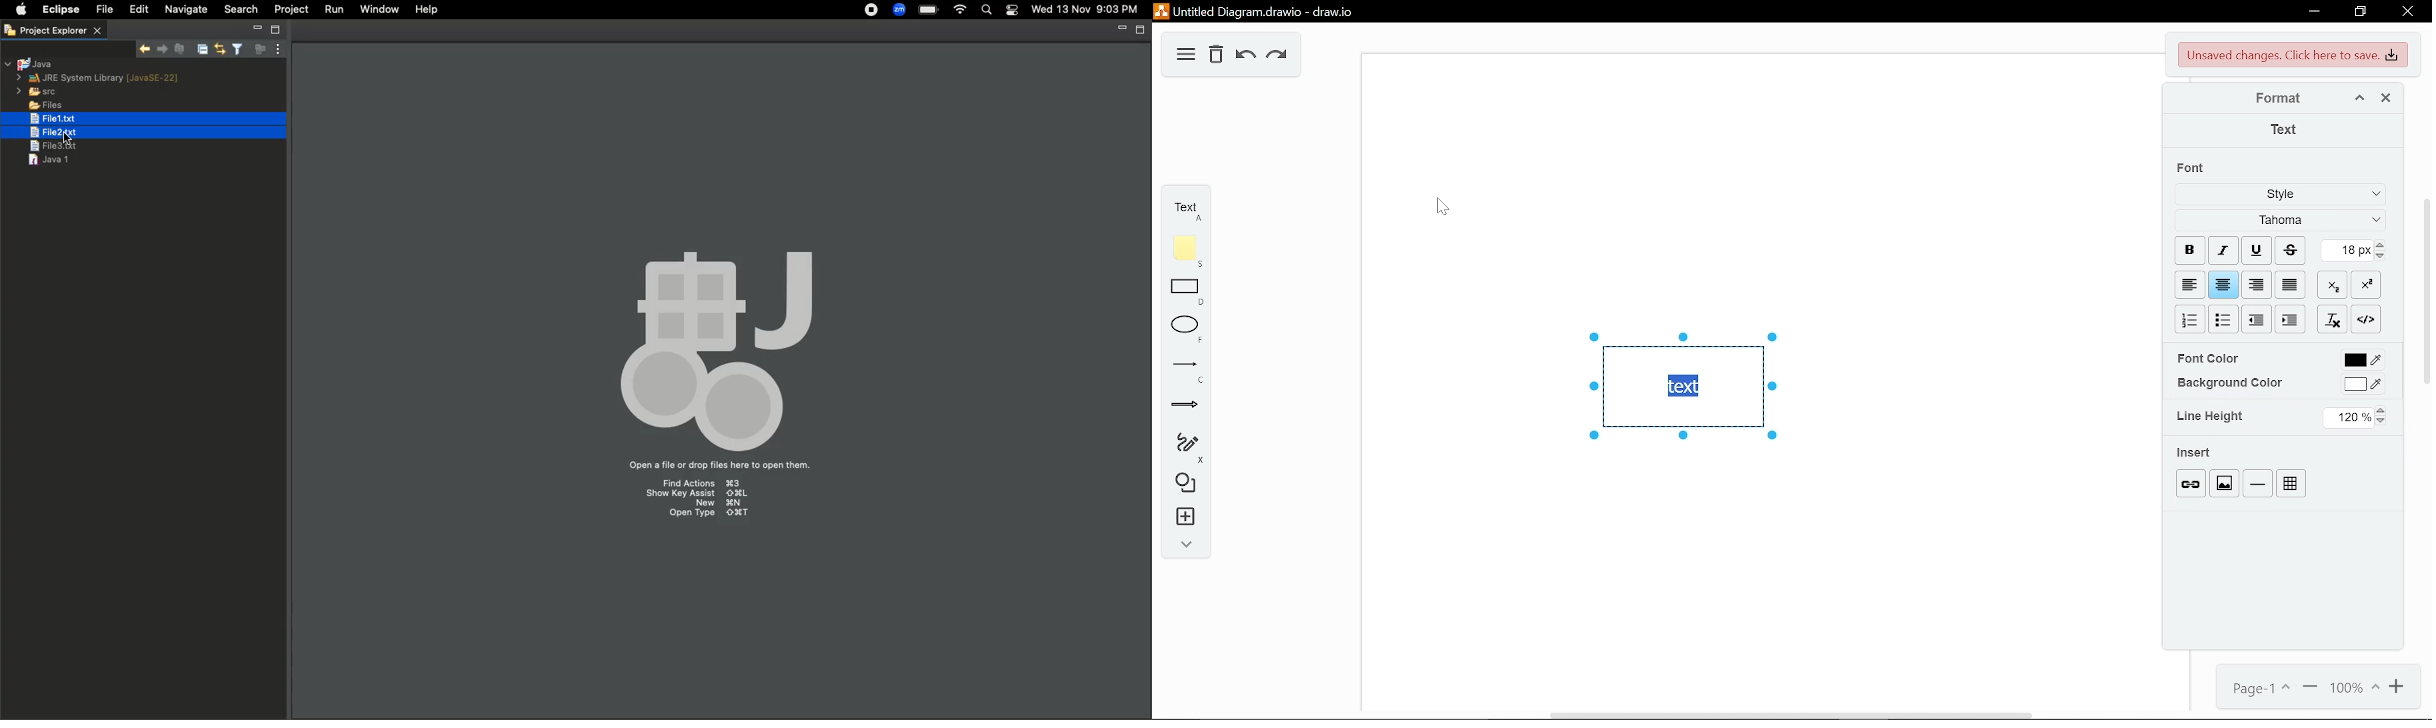  I want to click on superscript, so click(2366, 284).